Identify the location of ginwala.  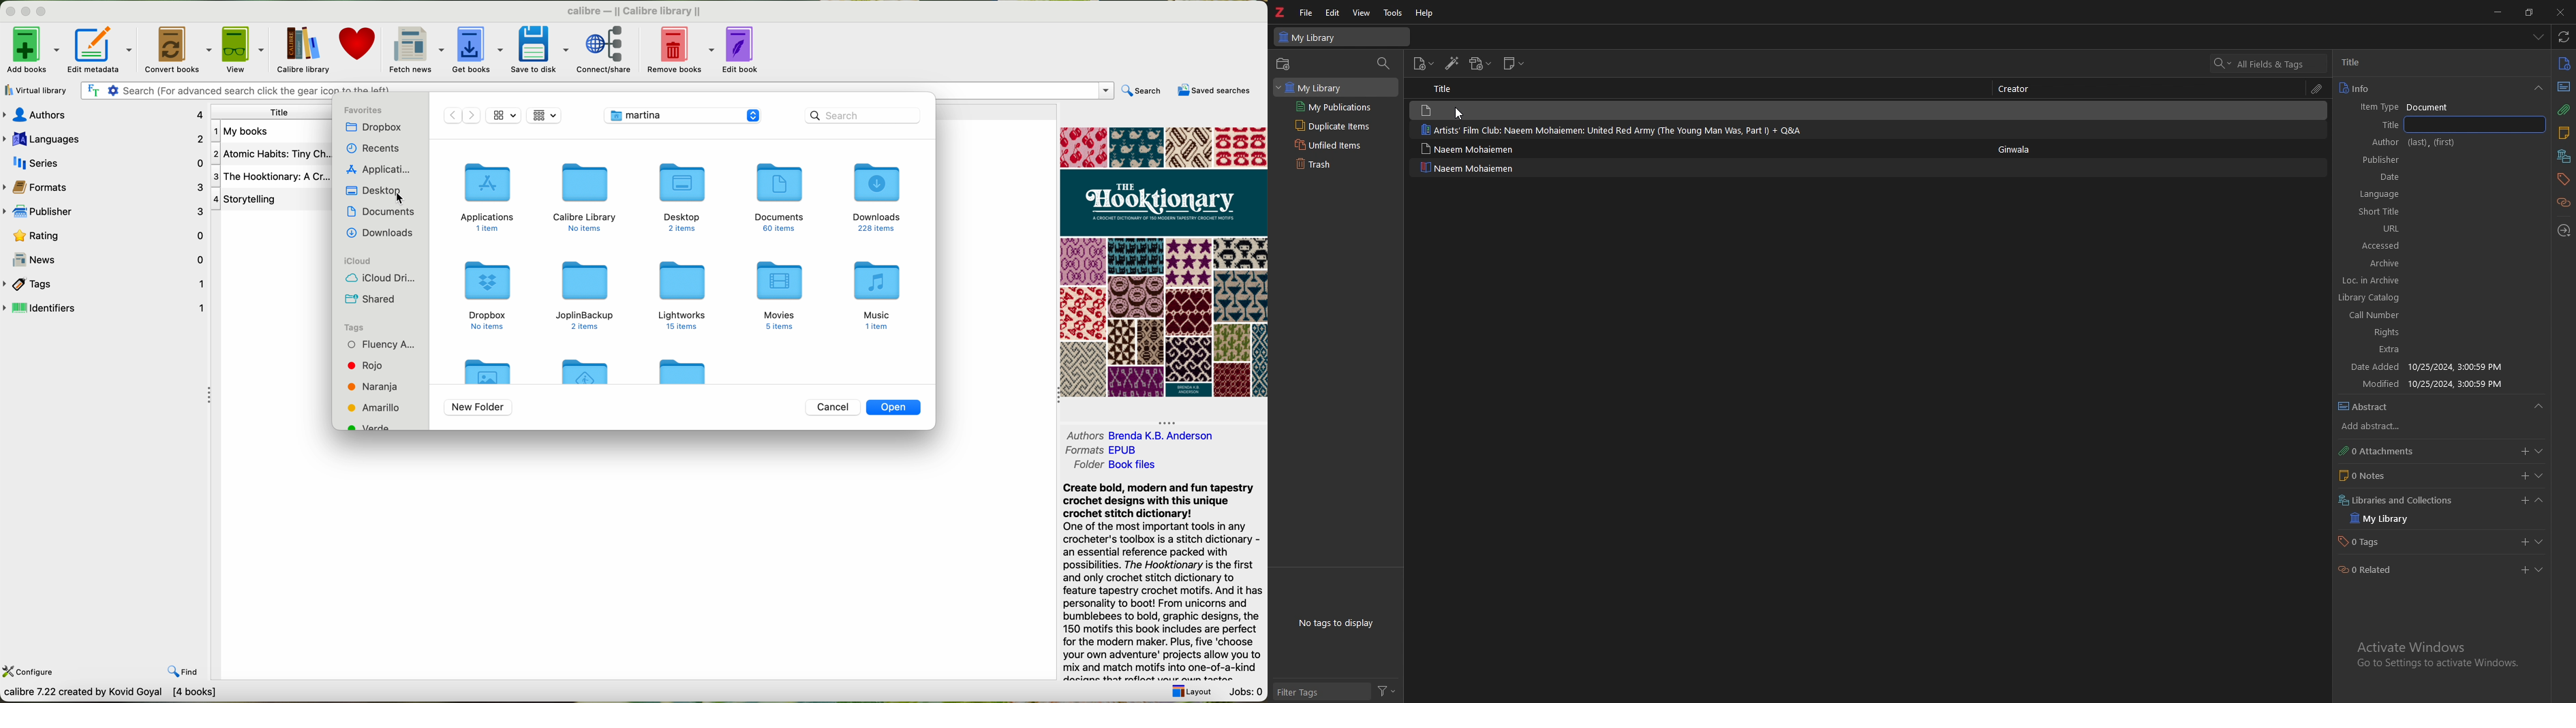
(2015, 151).